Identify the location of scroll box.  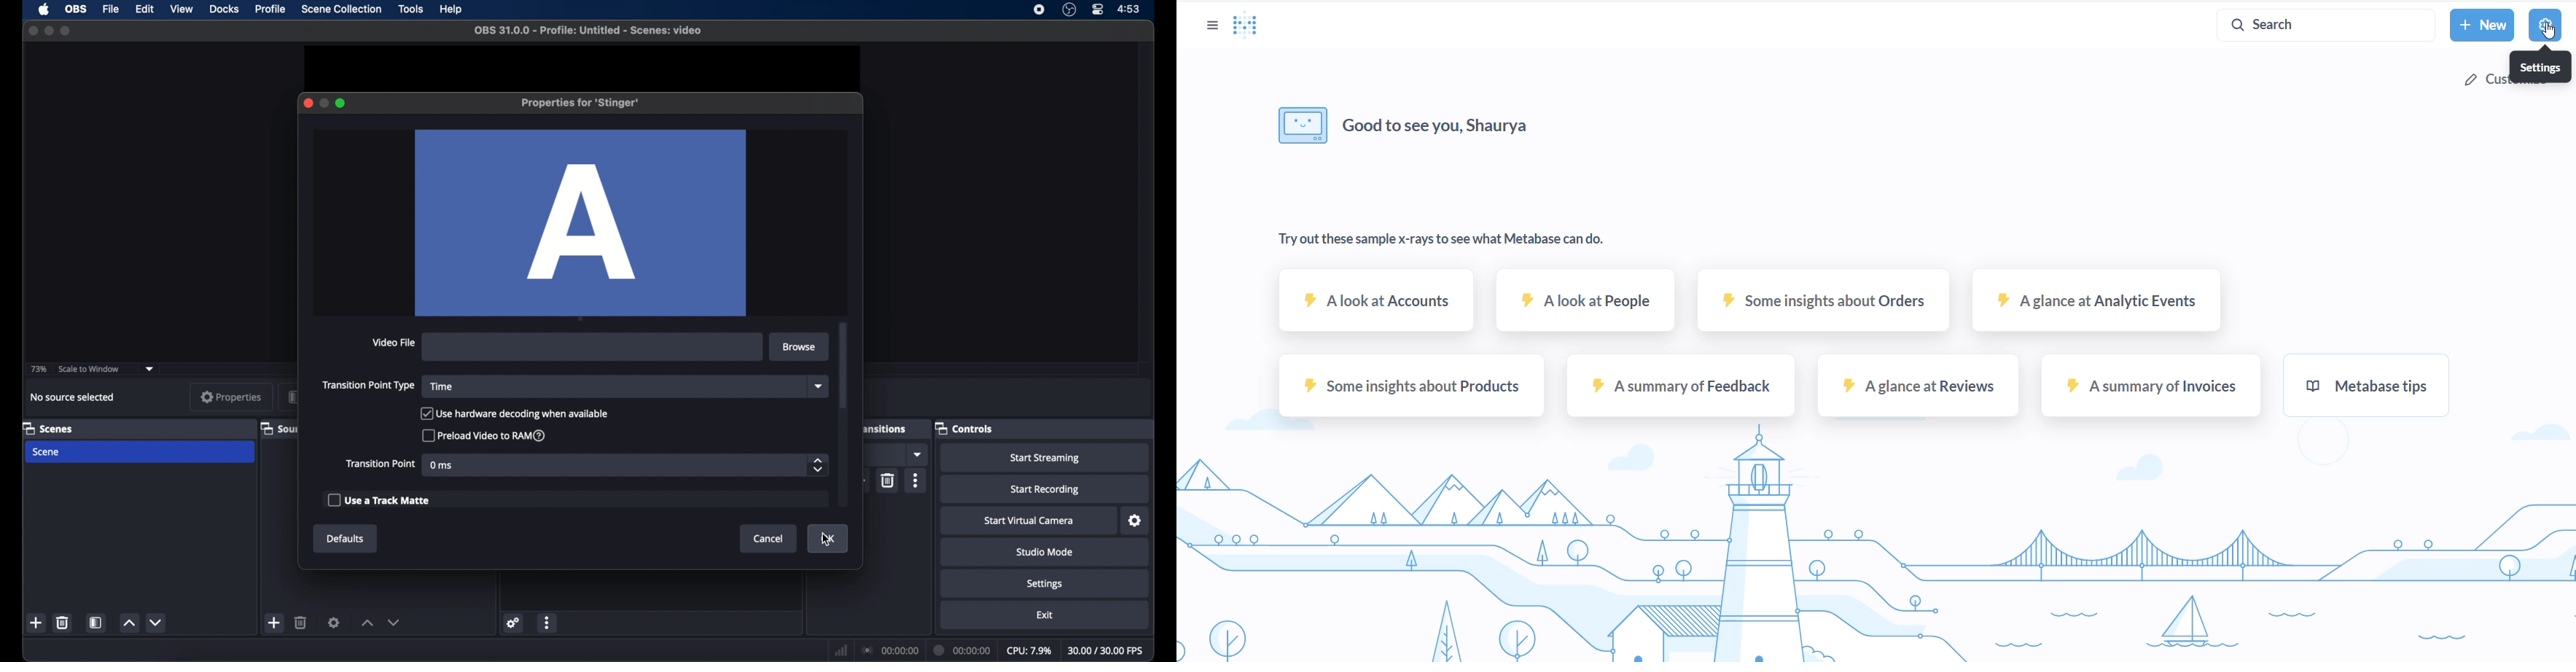
(843, 365).